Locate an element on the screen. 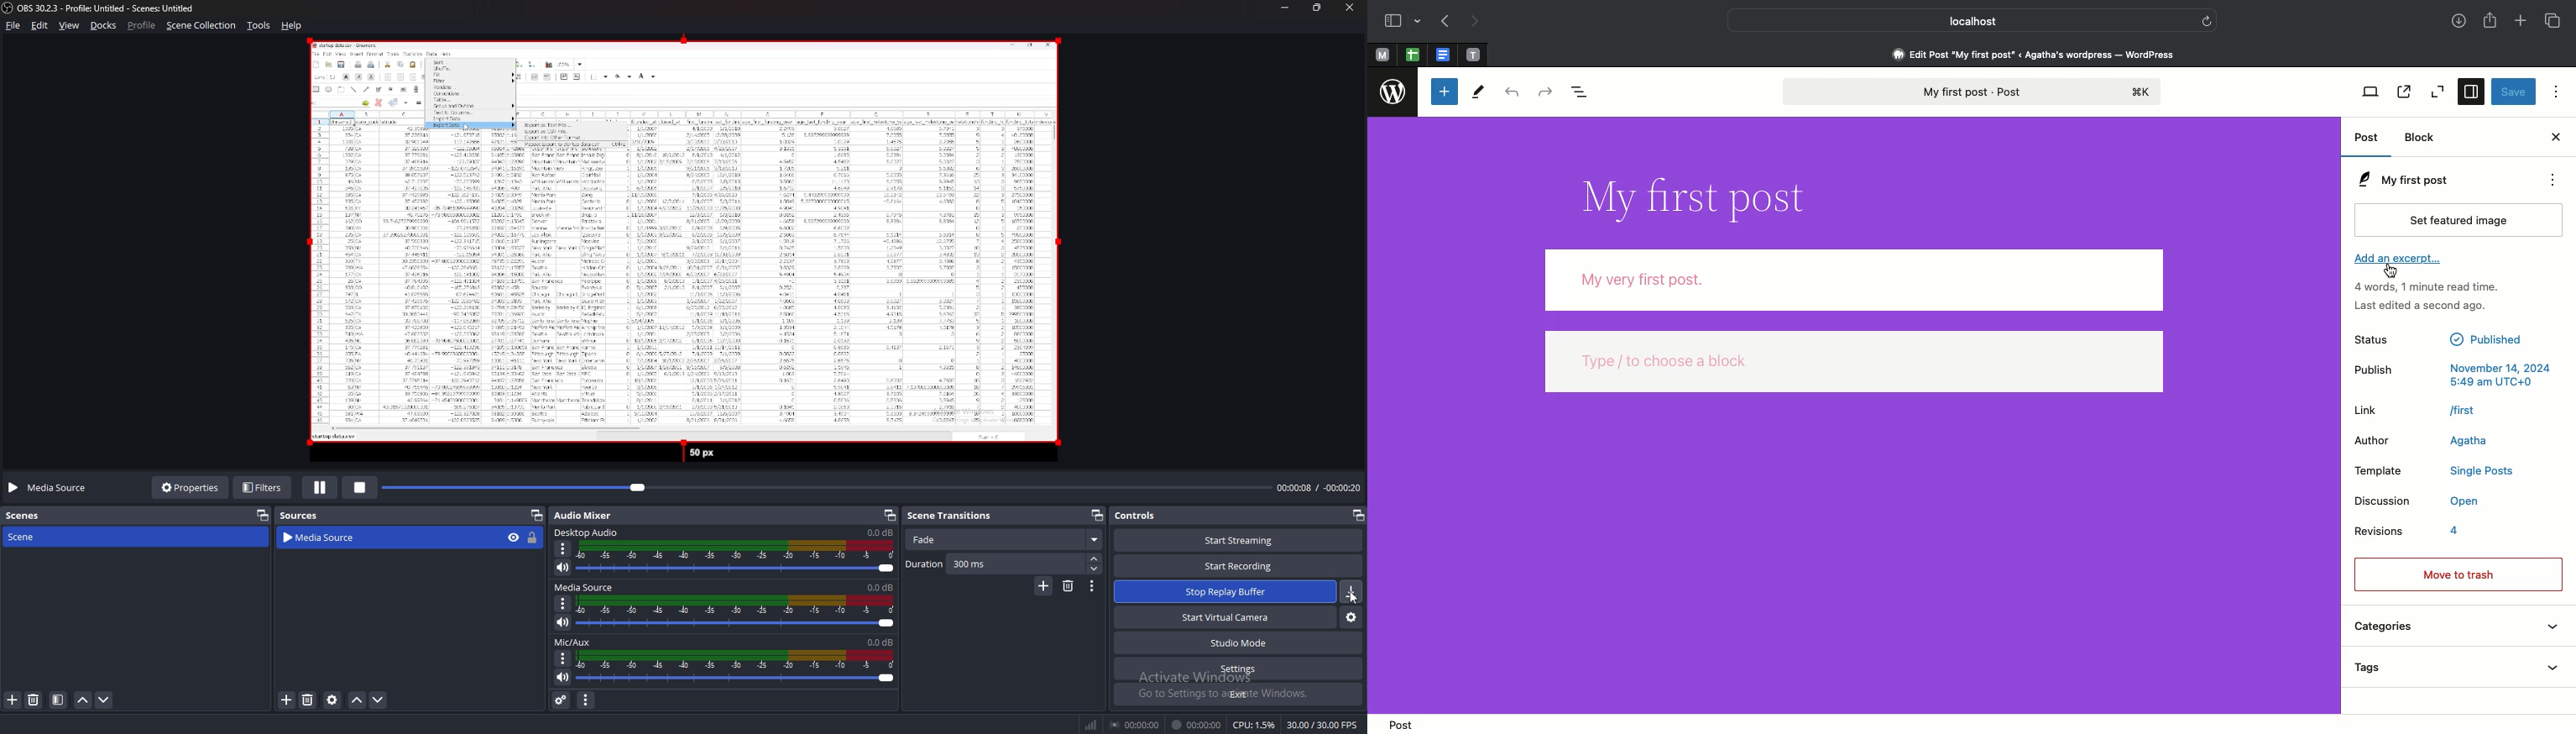 The image size is (2576, 756). wordpress logo is located at coordinates (1394, 92).